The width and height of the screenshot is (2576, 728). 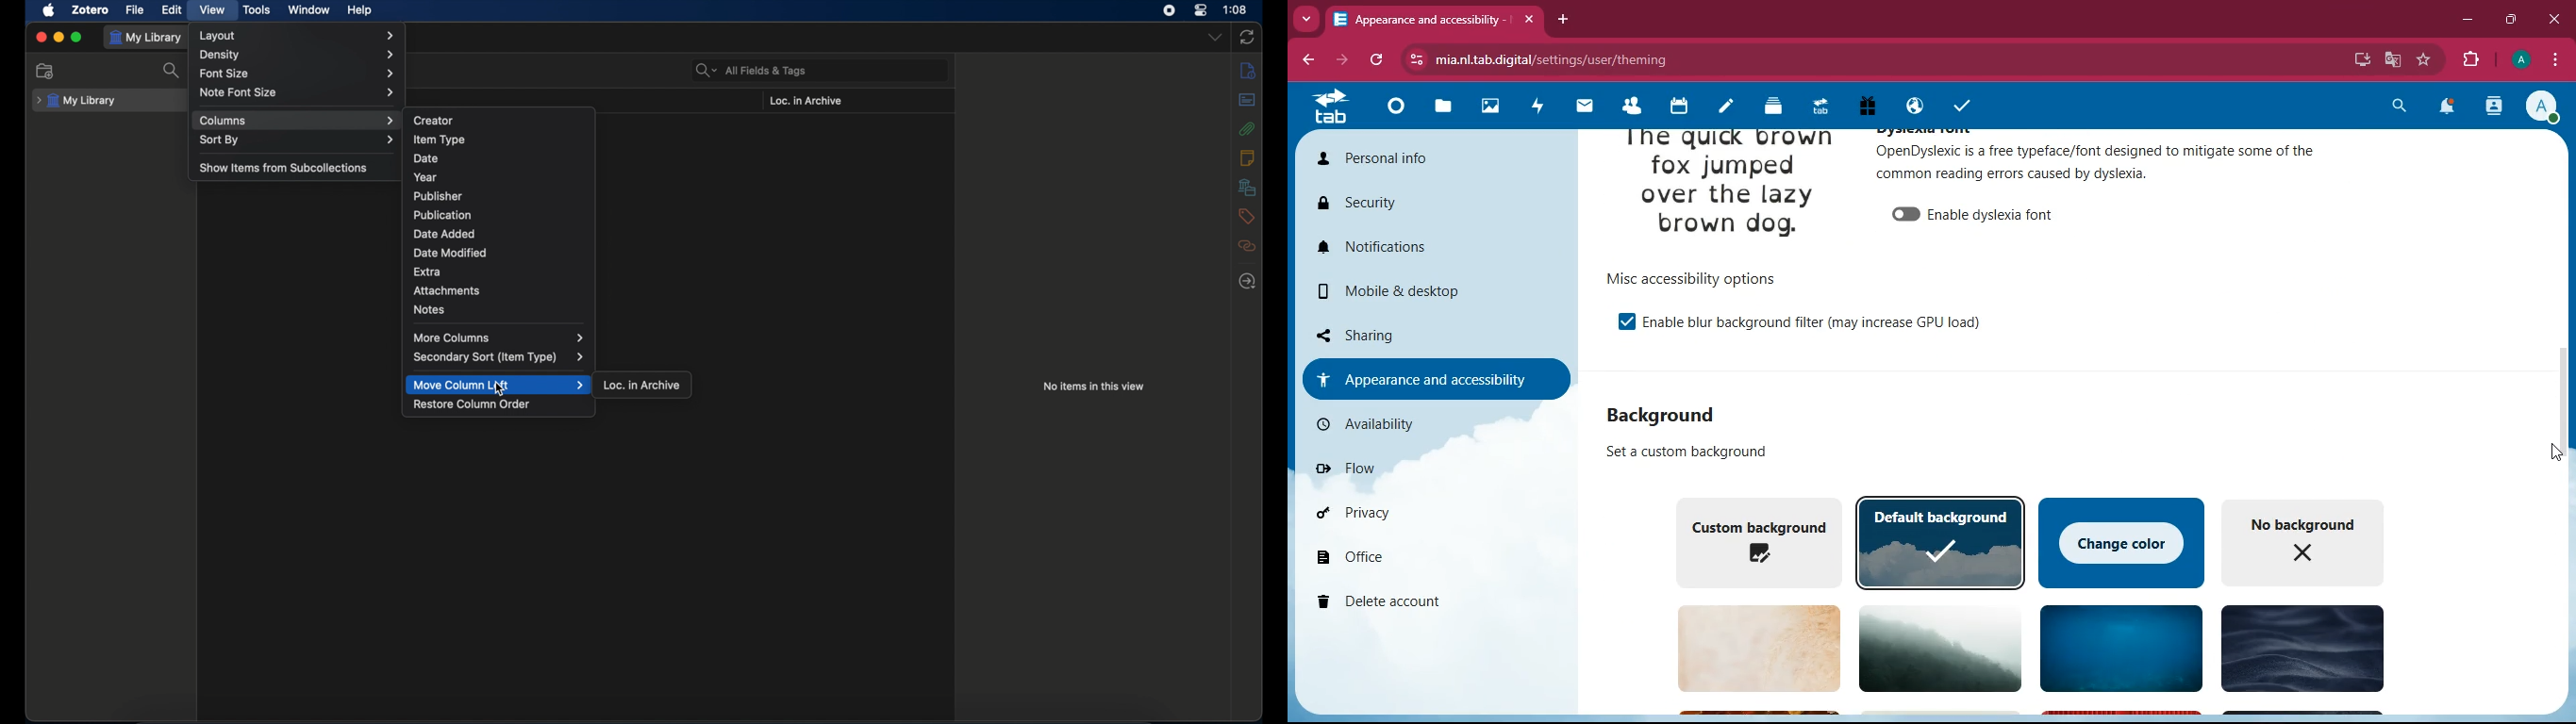 I want to click on item type, so click(x=439, y=139).